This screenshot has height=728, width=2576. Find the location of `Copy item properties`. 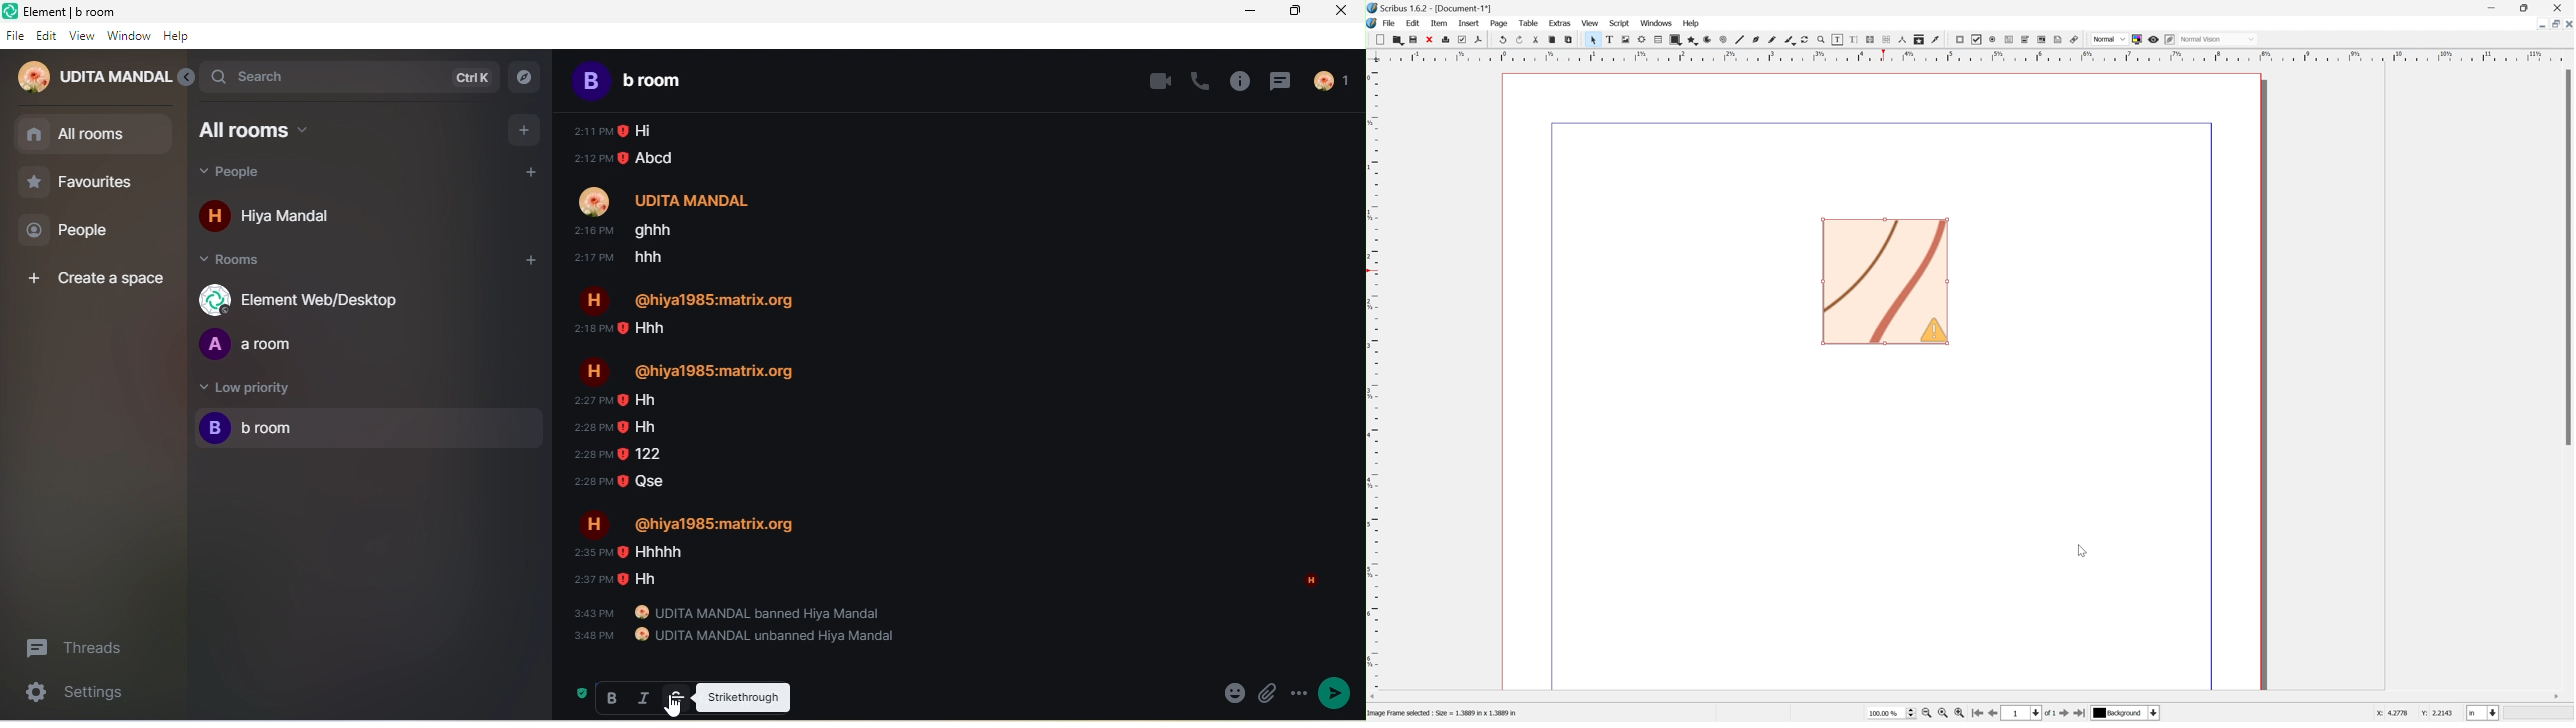

Copy item properties is located at coordinates (1922, 40).